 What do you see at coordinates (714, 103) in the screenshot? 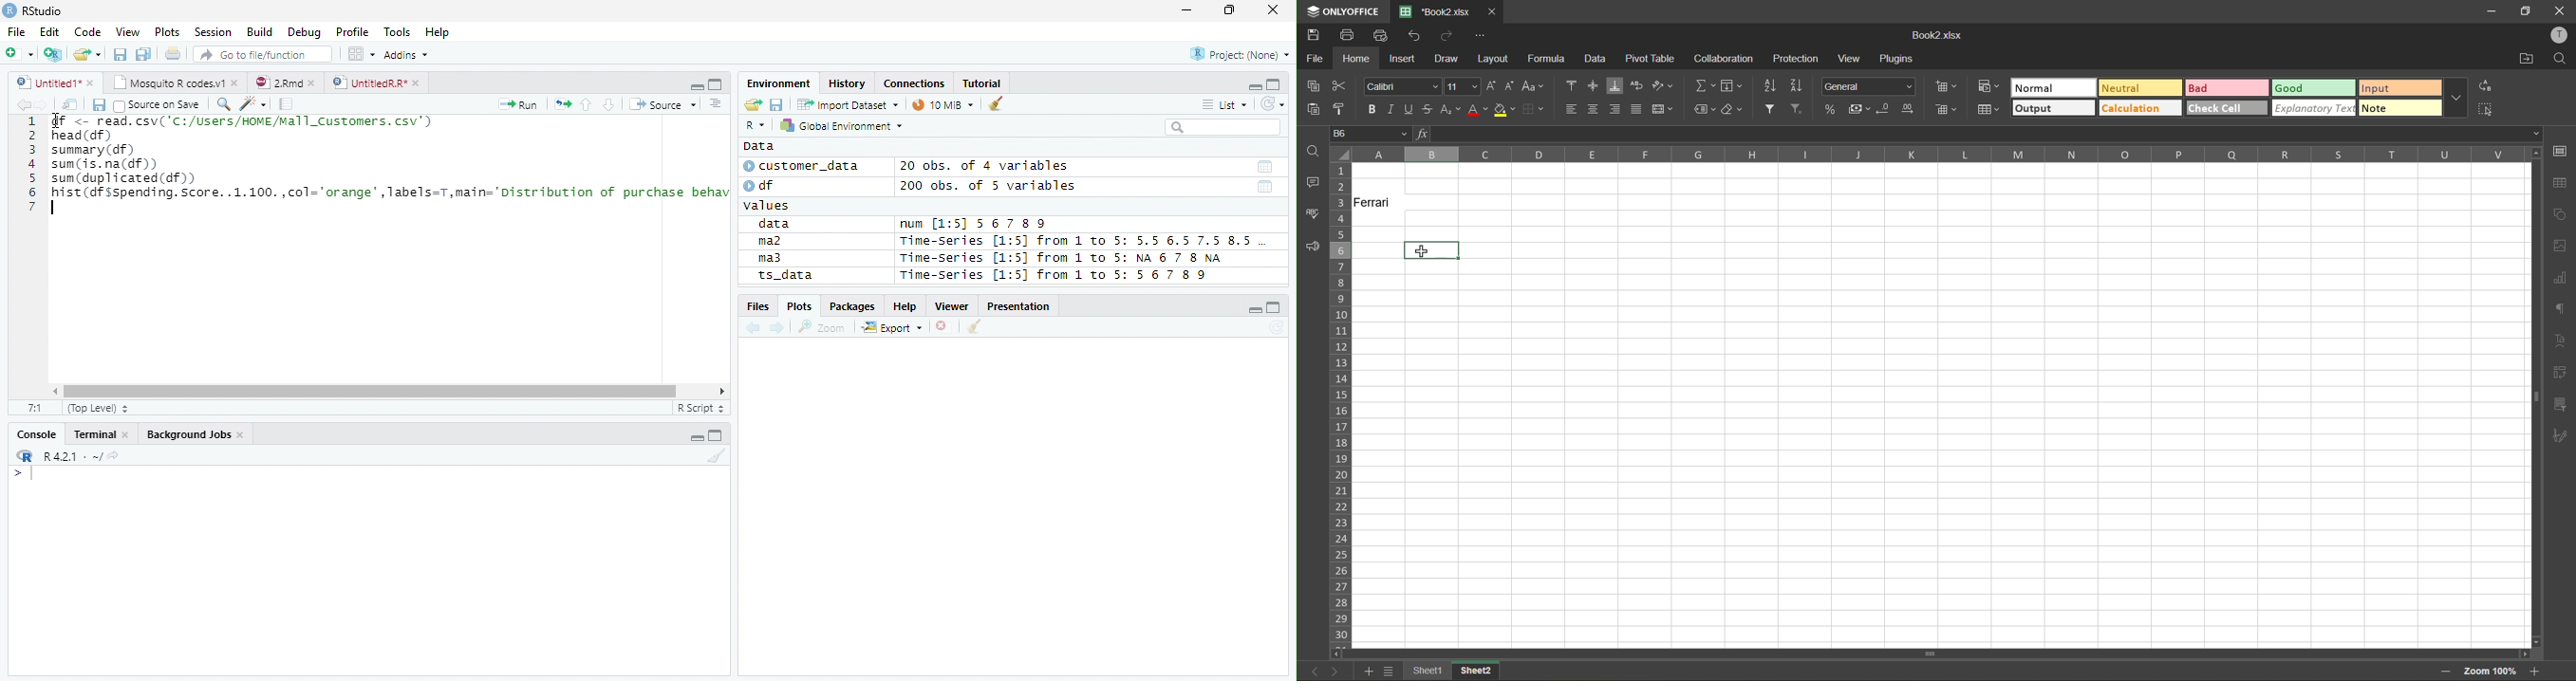
I see `Show document outline` at bounding box center [714, 103].